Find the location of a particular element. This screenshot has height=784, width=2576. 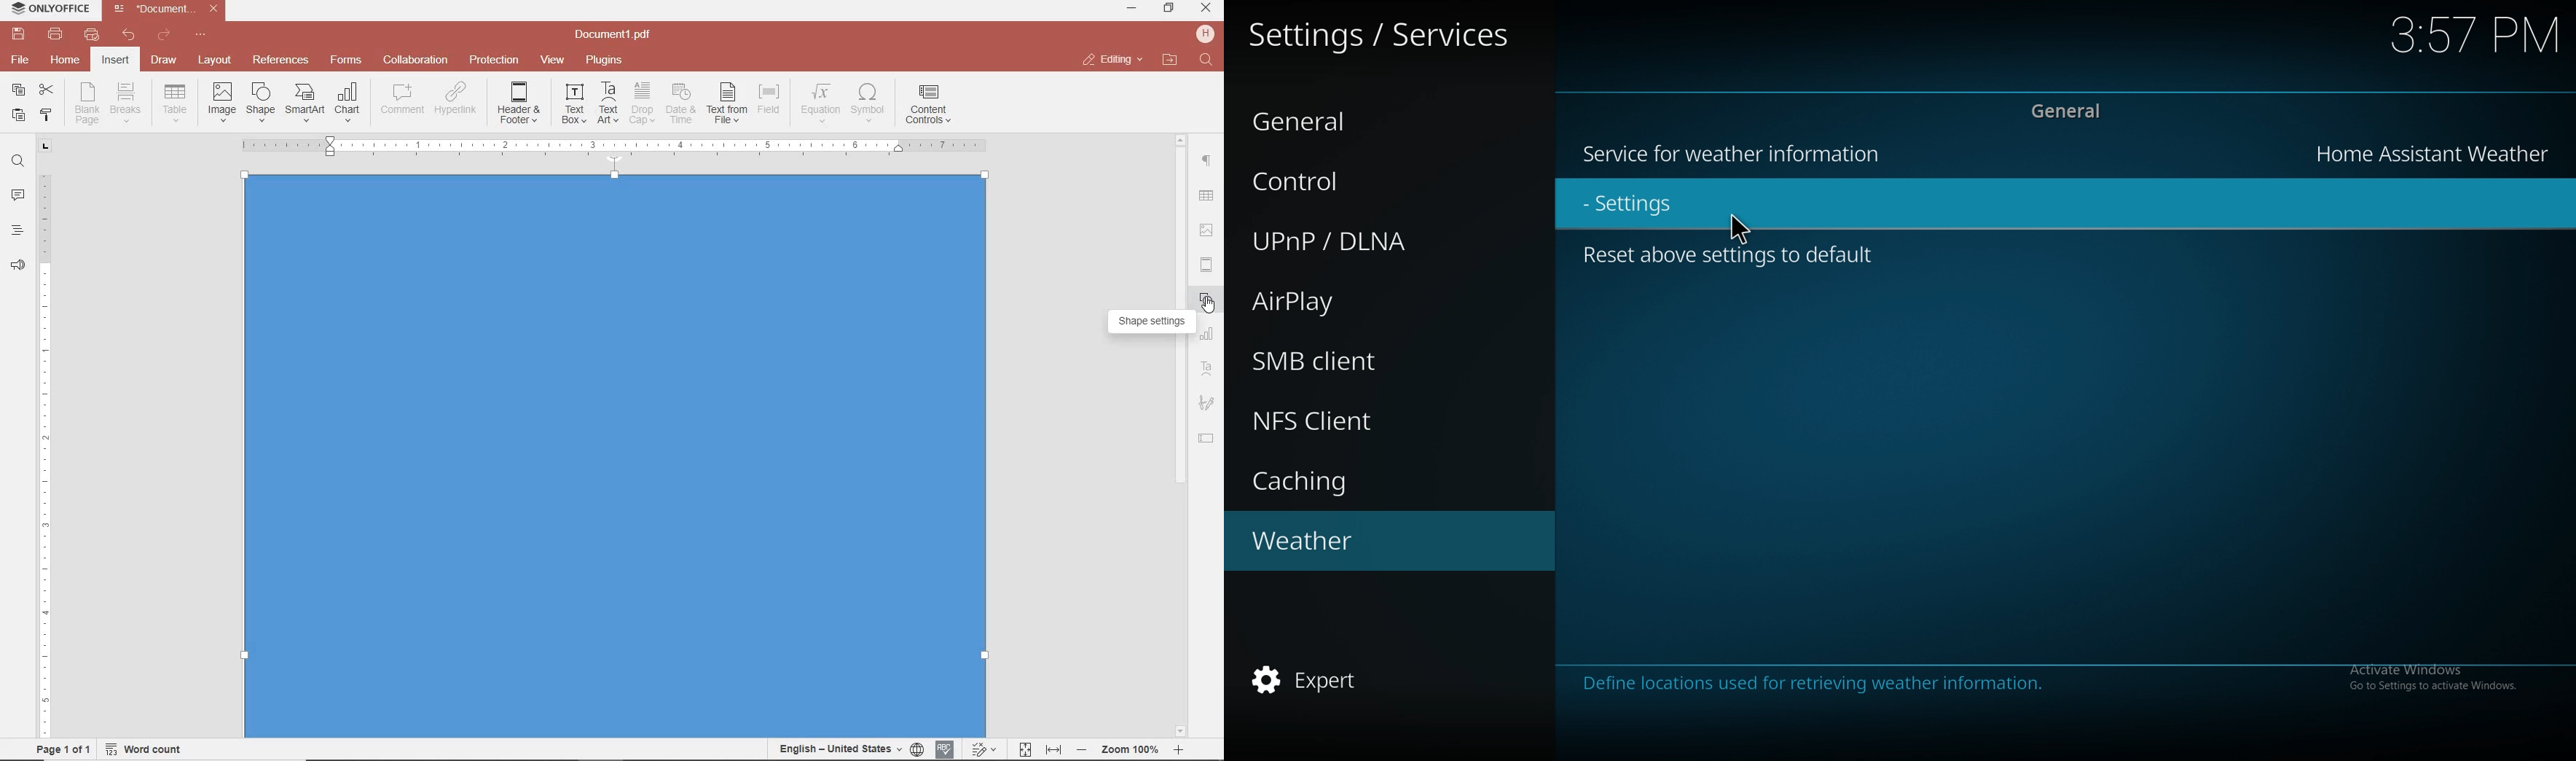

minimize is located at coordinates (1133, 8).